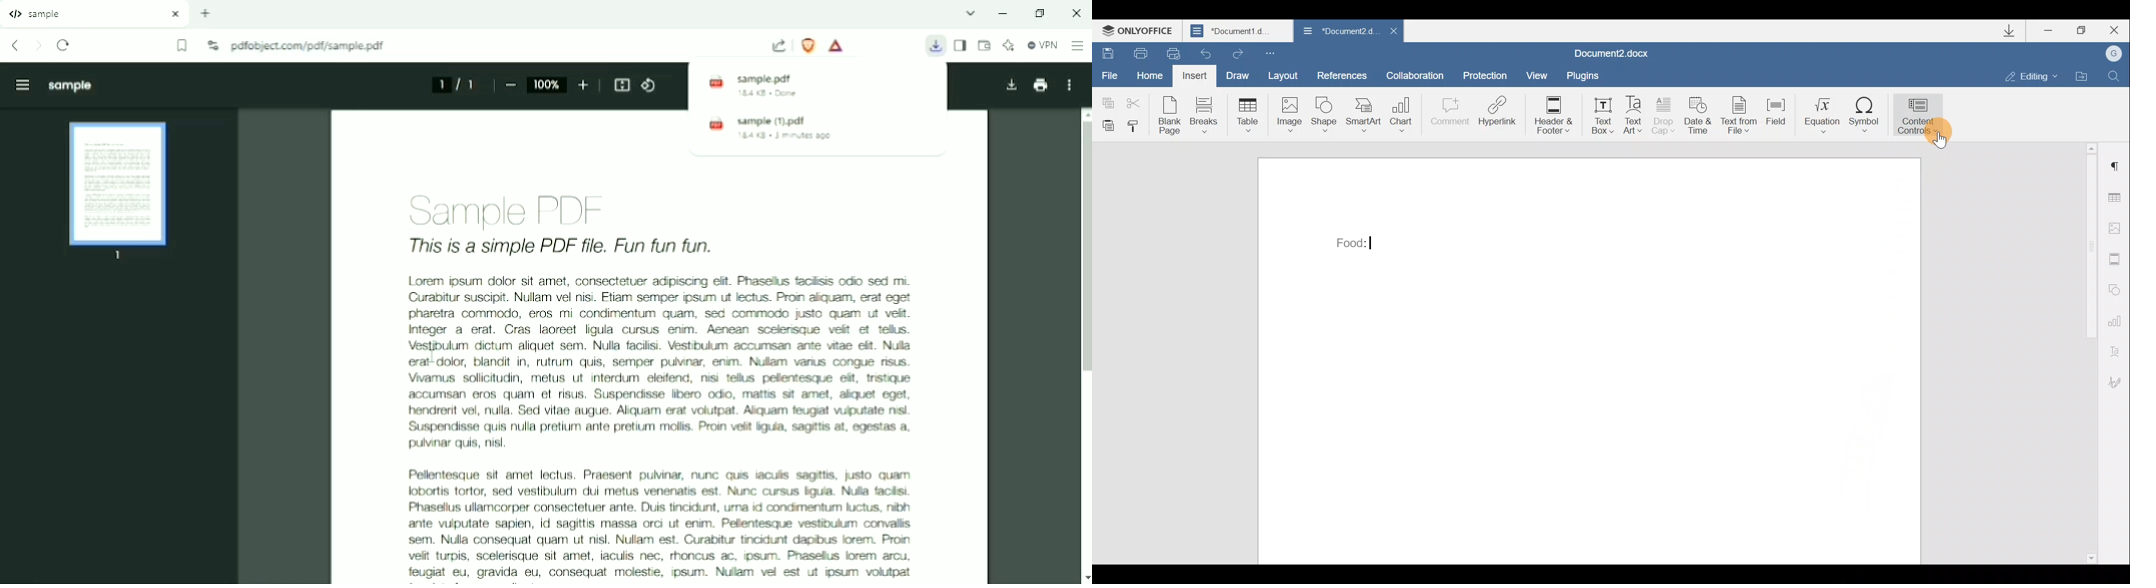  What do you see at coordinates (1273, 52) in the screenshot?
I see `Customize quick access toolbar` at bounding box center [1273, 52].